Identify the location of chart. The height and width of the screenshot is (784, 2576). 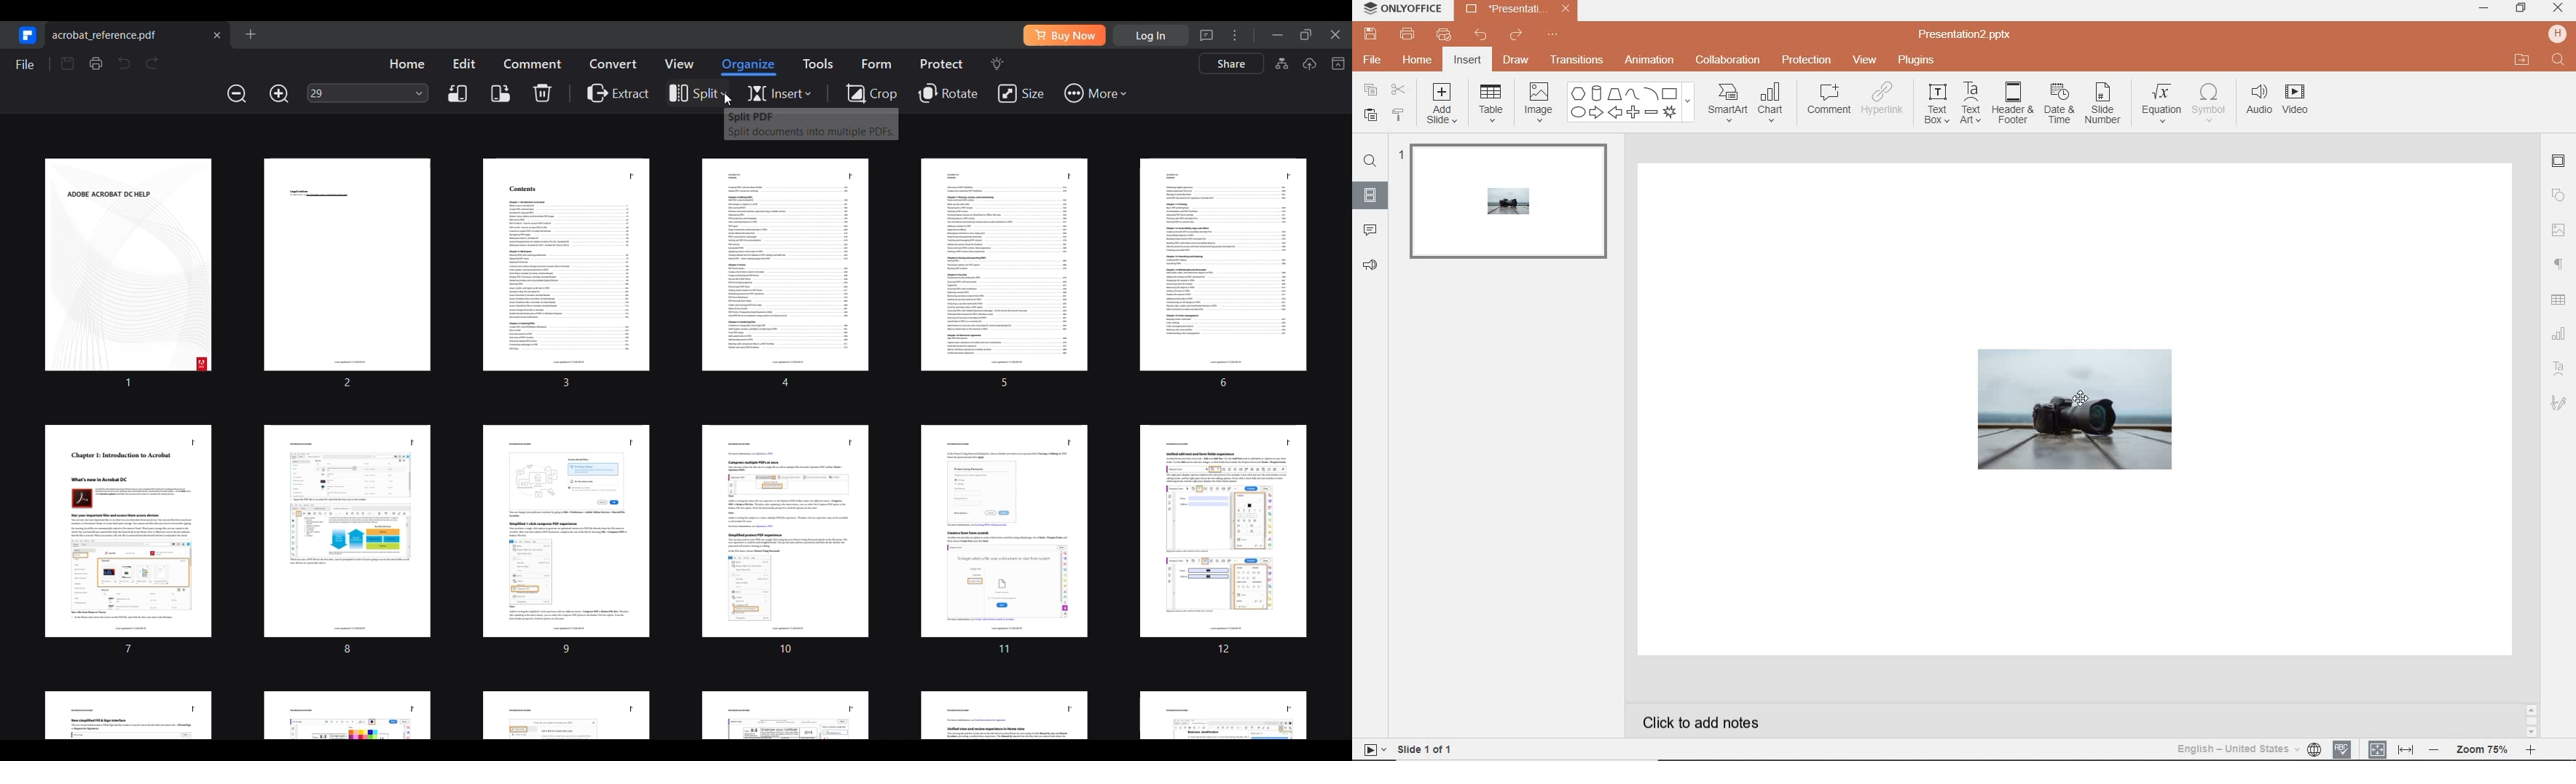
(1775, 104).